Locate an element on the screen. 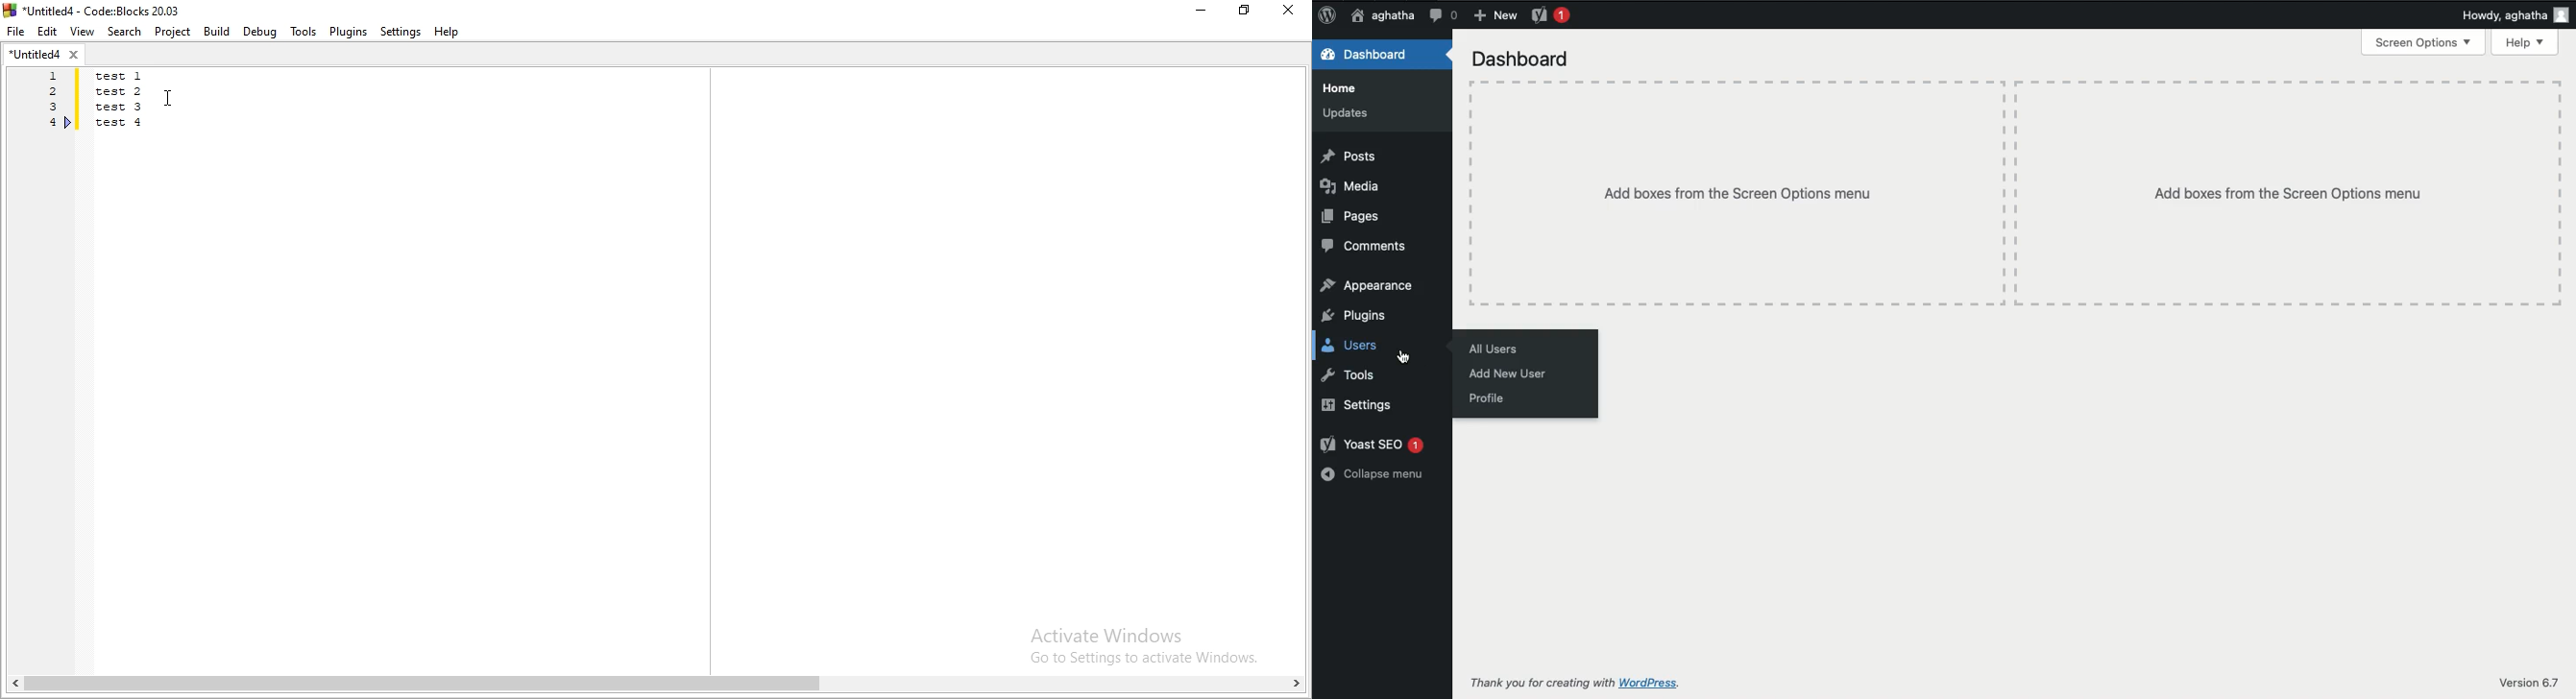  Plugins is located at coordinates (1355, 315).